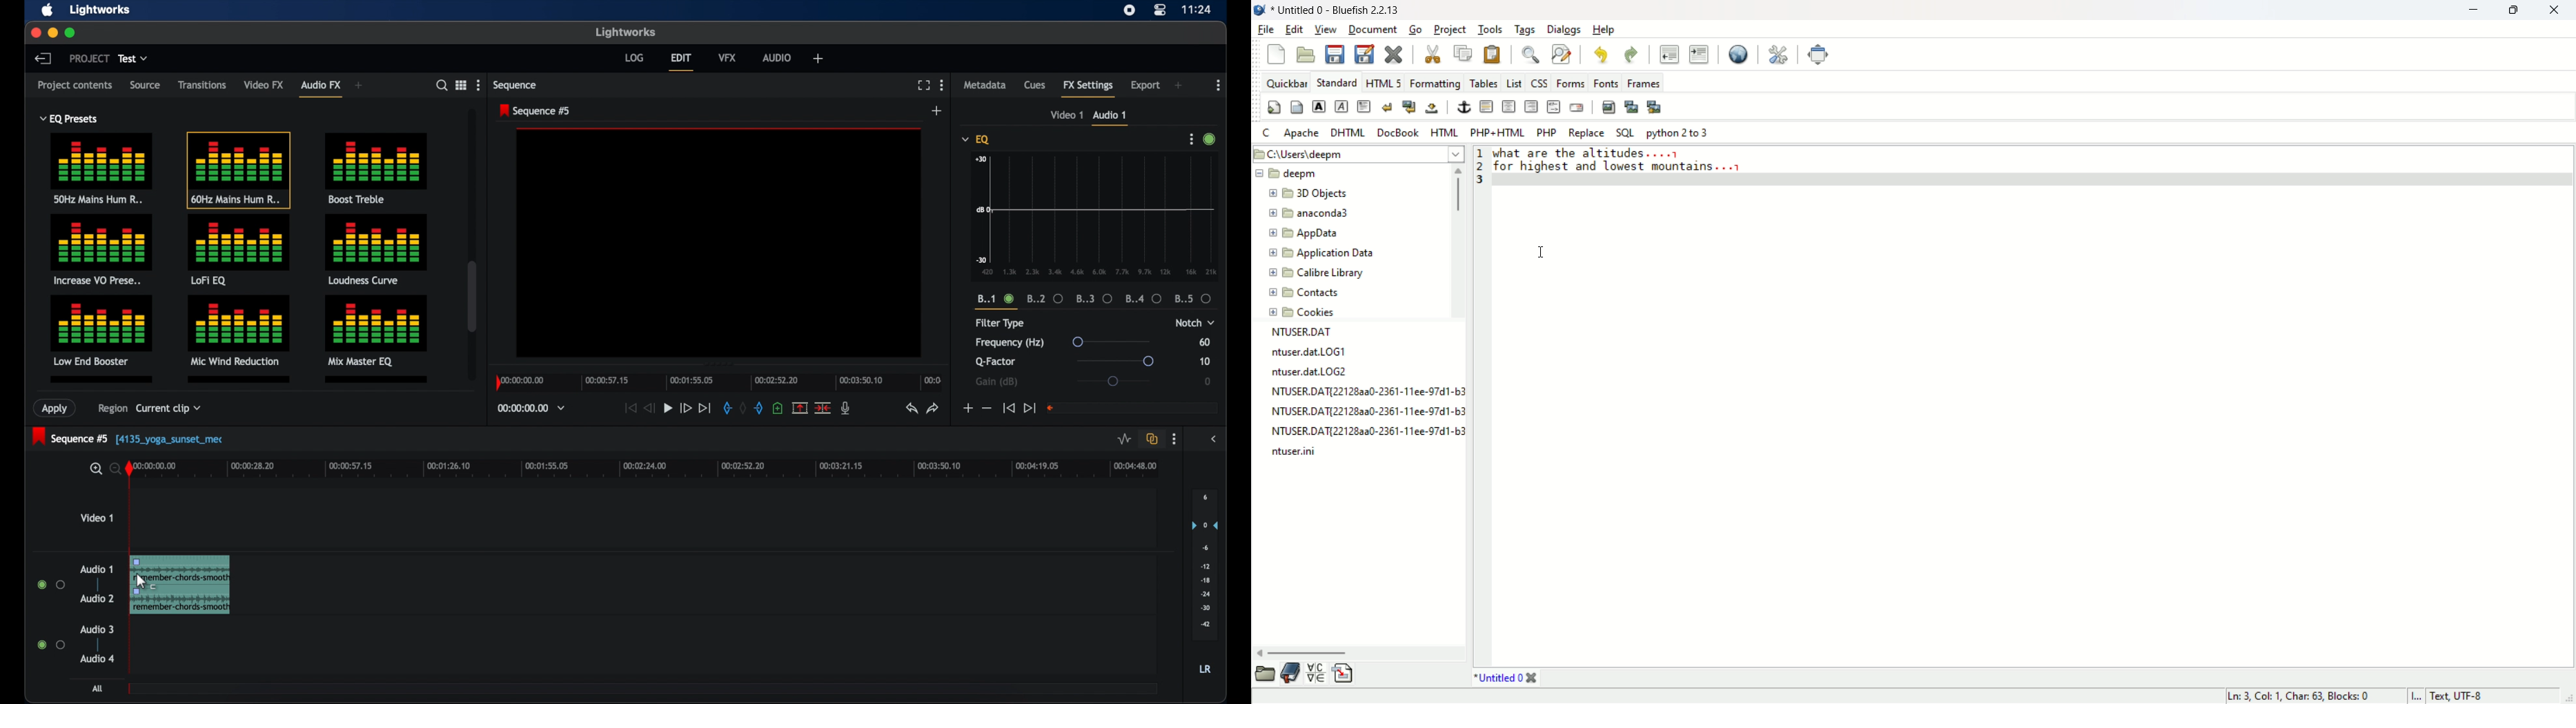 This screenshot has width=2576, height=728. What do you see at coordinates (1305, 54) in the screenshot?
I see `open file` at bounding box center [1305, 54].